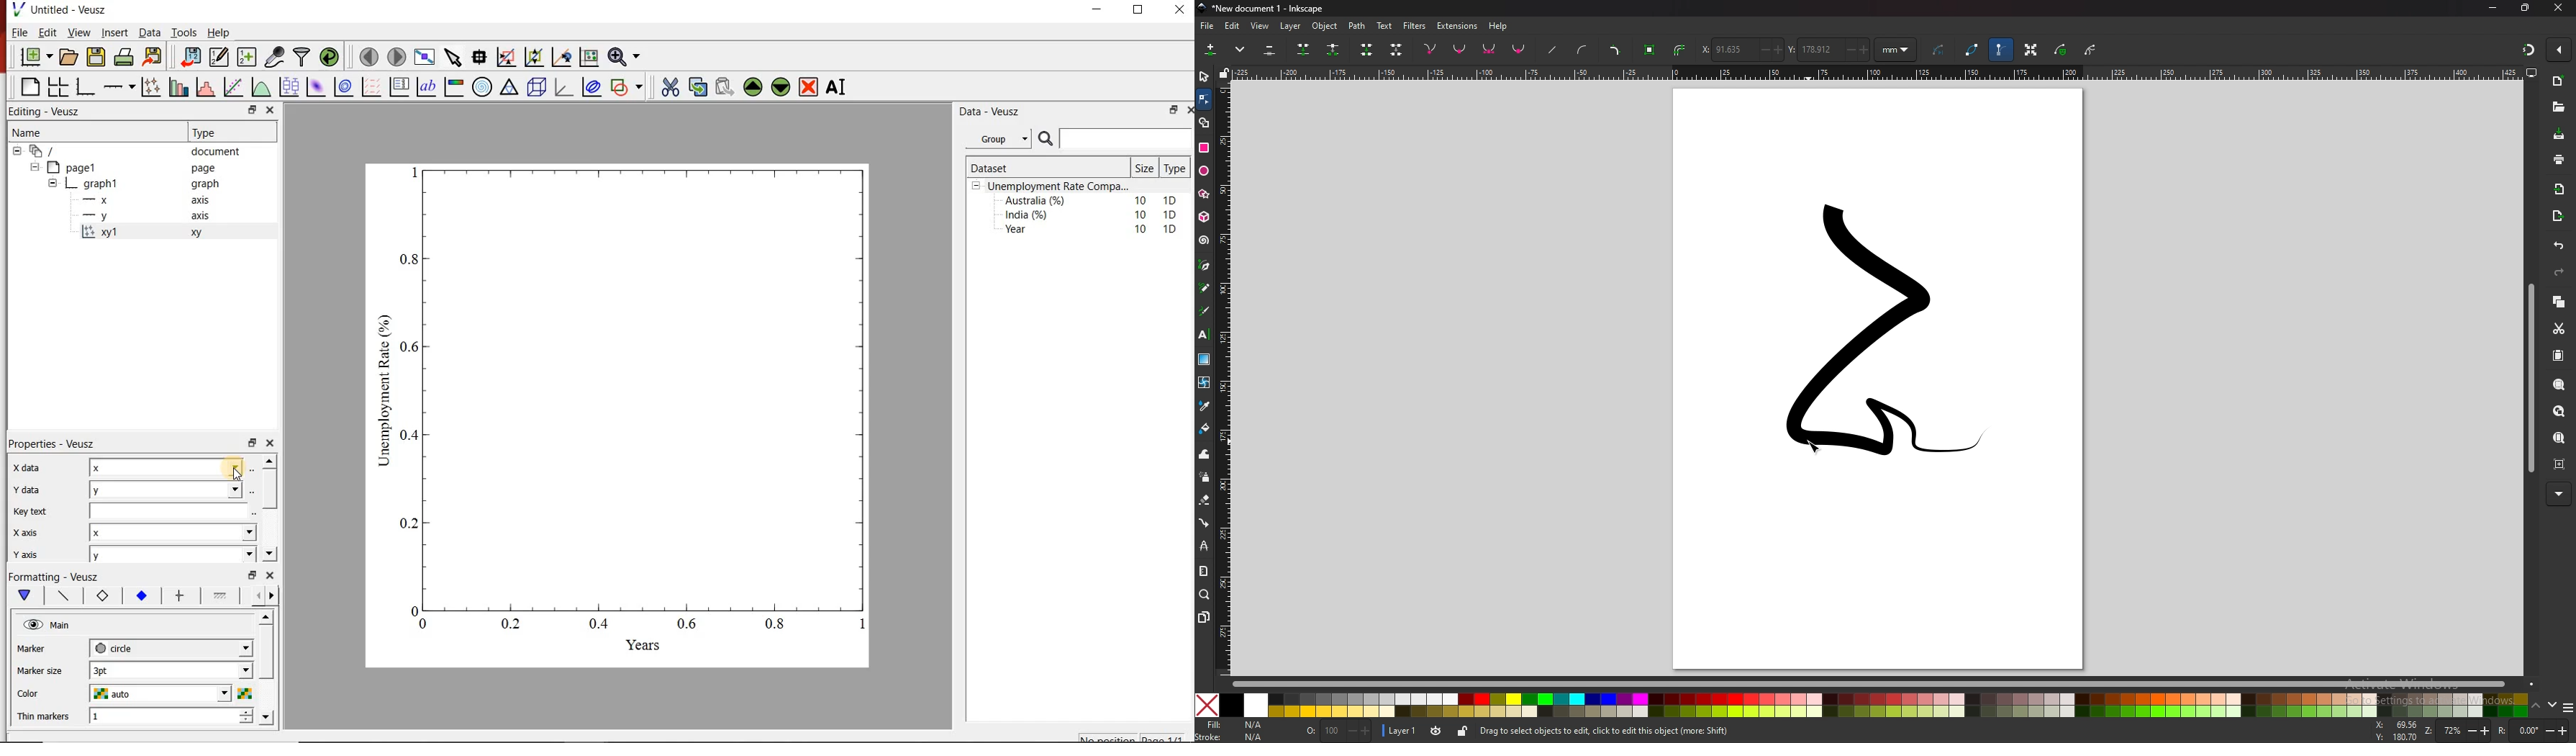  Describe the element at coordinates (1204, 99) in the screenshot. I see `node` at that location.